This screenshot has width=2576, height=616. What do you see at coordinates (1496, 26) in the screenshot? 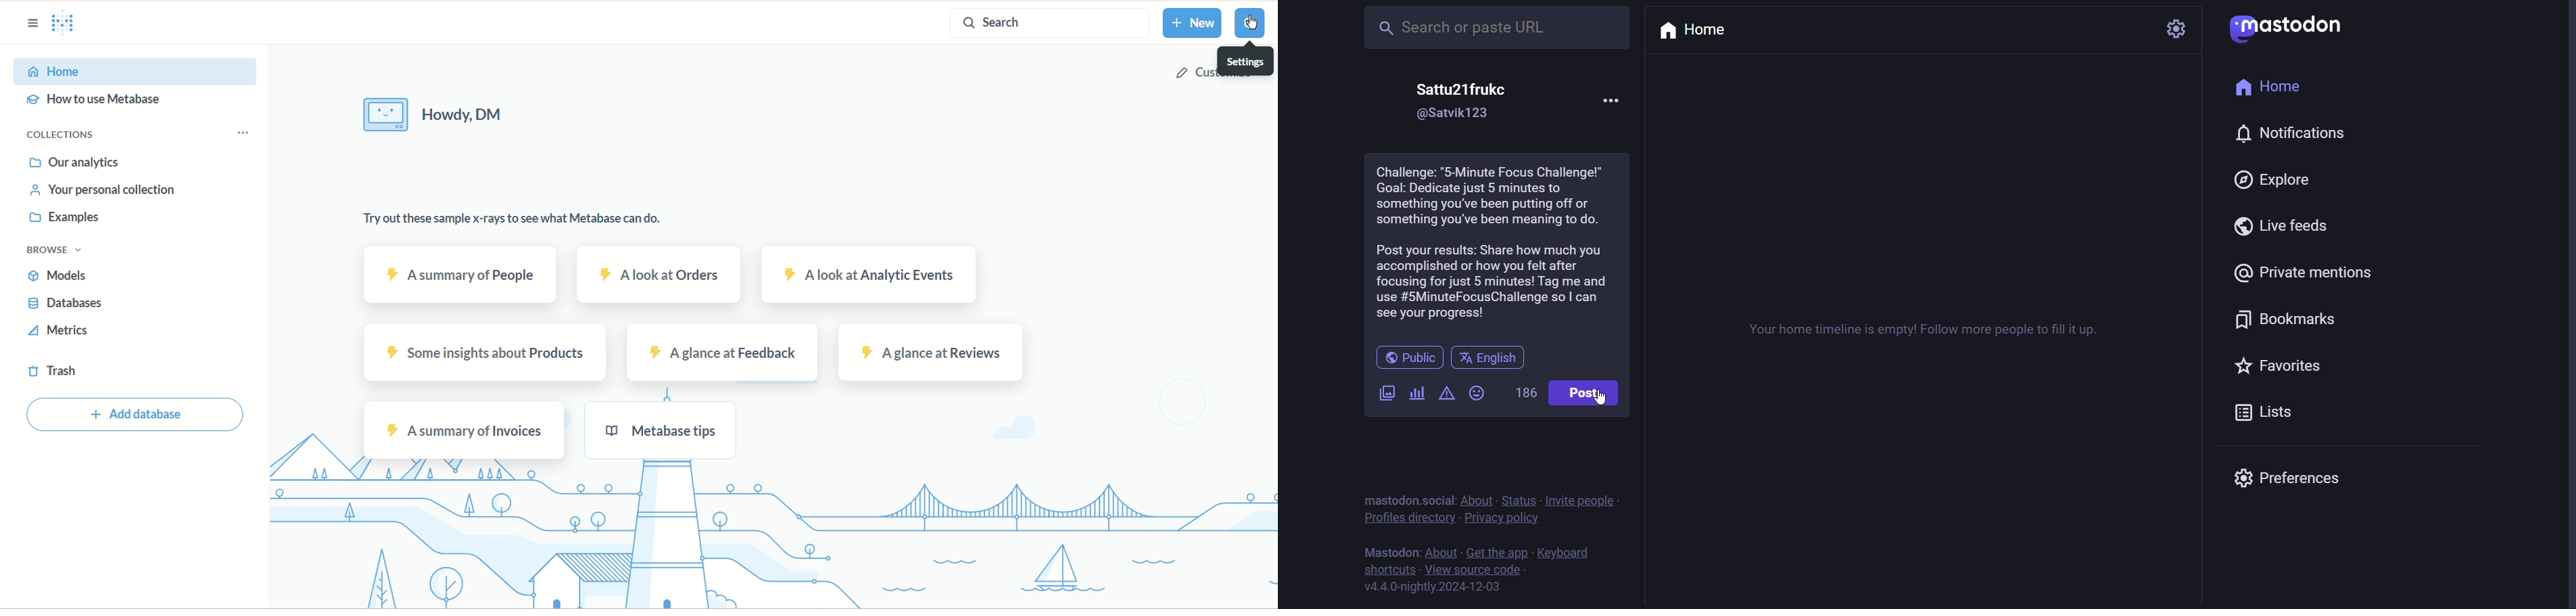
I see `search` at bounding box center [1496, 26].